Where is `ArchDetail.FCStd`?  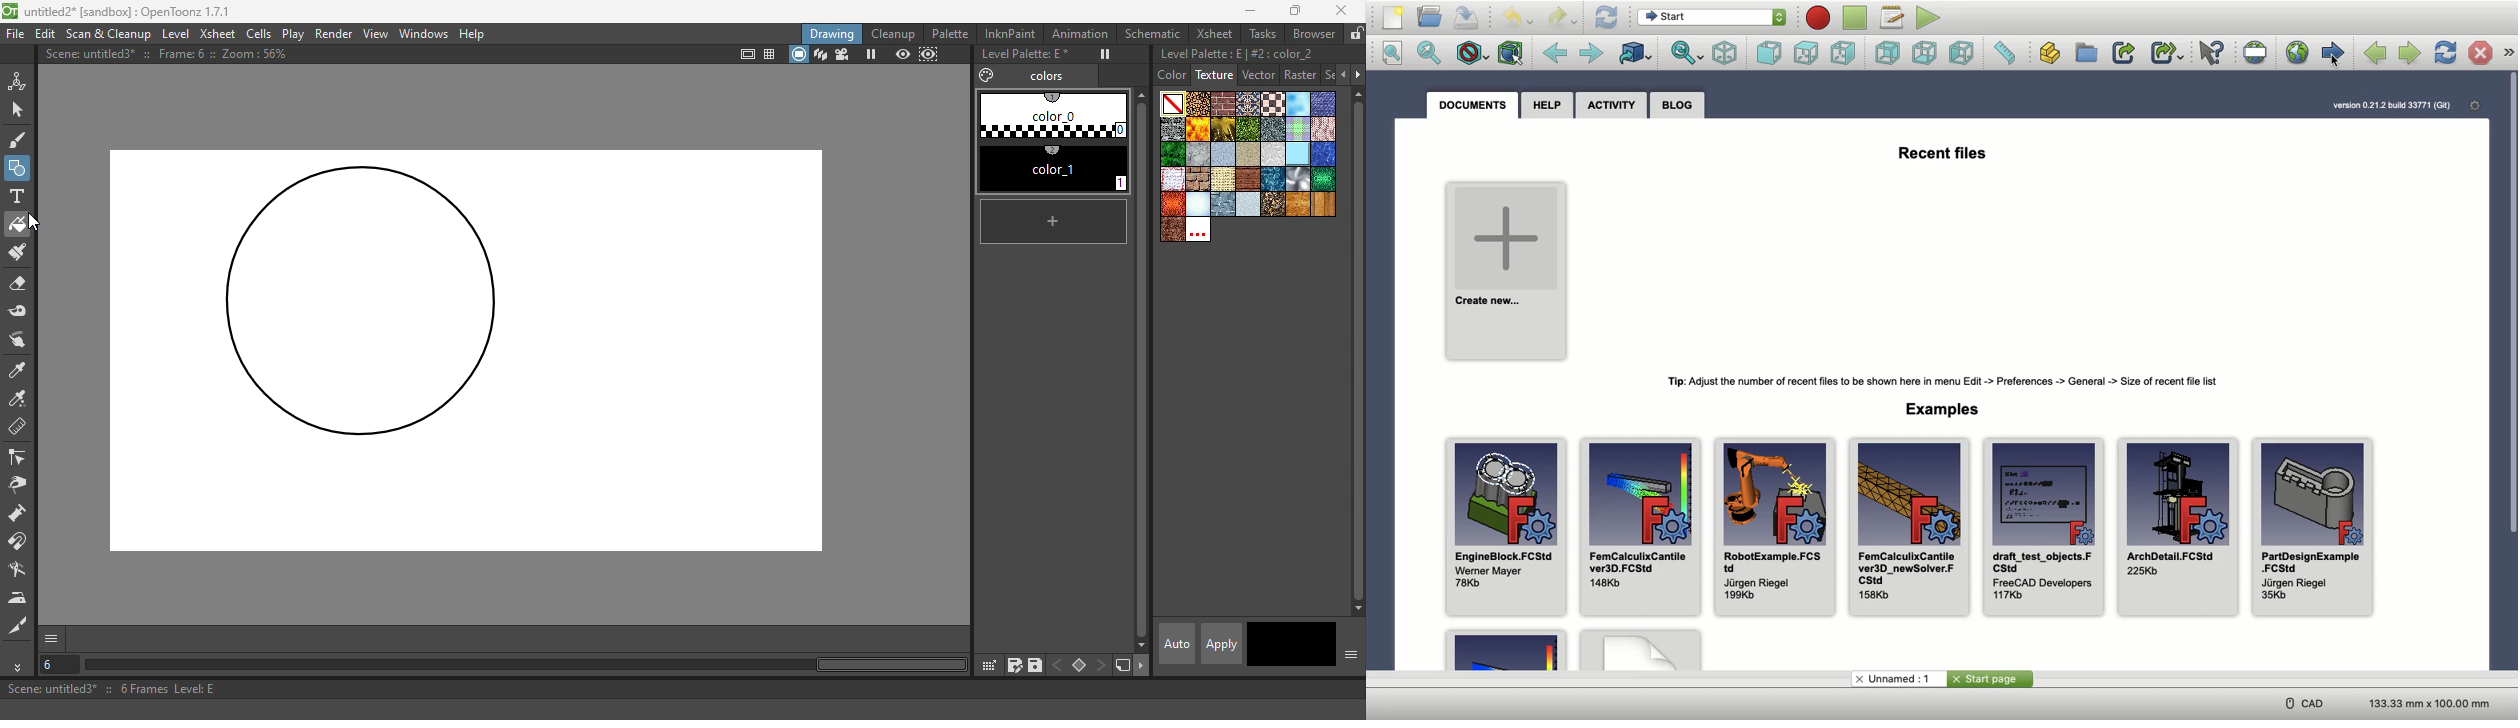 ArchDetail.FCStd is located at coordinates (2180, 527).